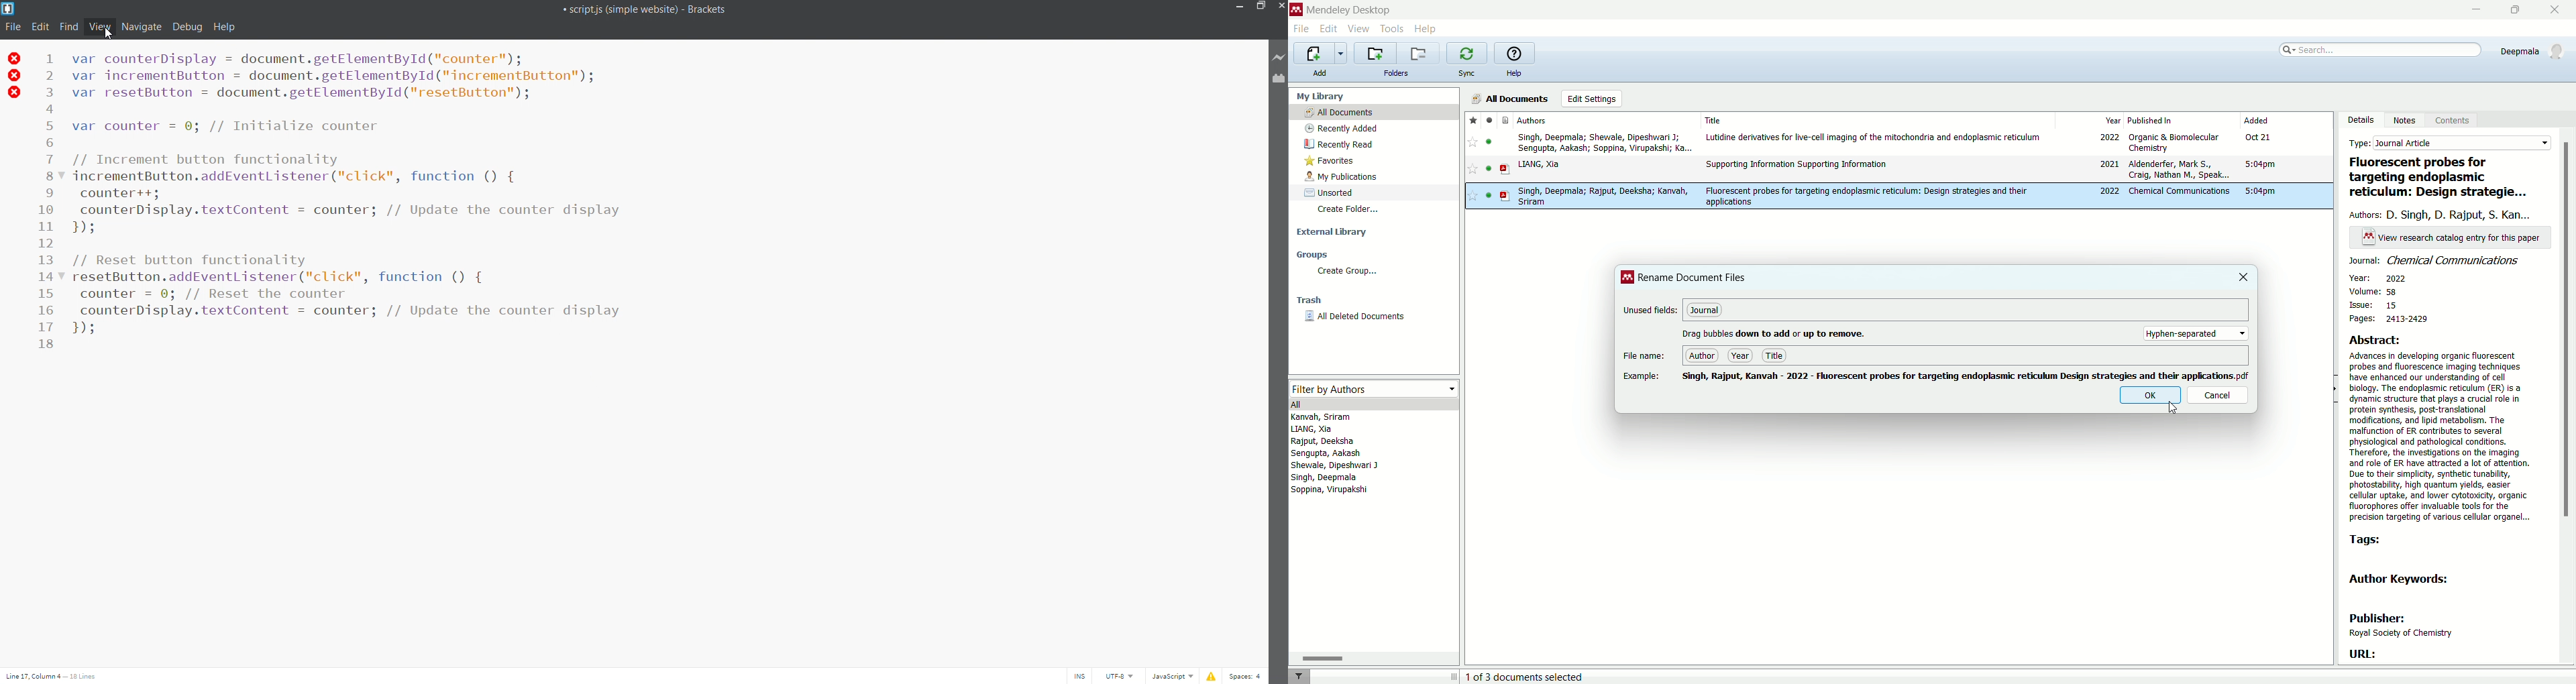 The image size is (2576, 700). I want to click on 2022, so click(2108, 138).